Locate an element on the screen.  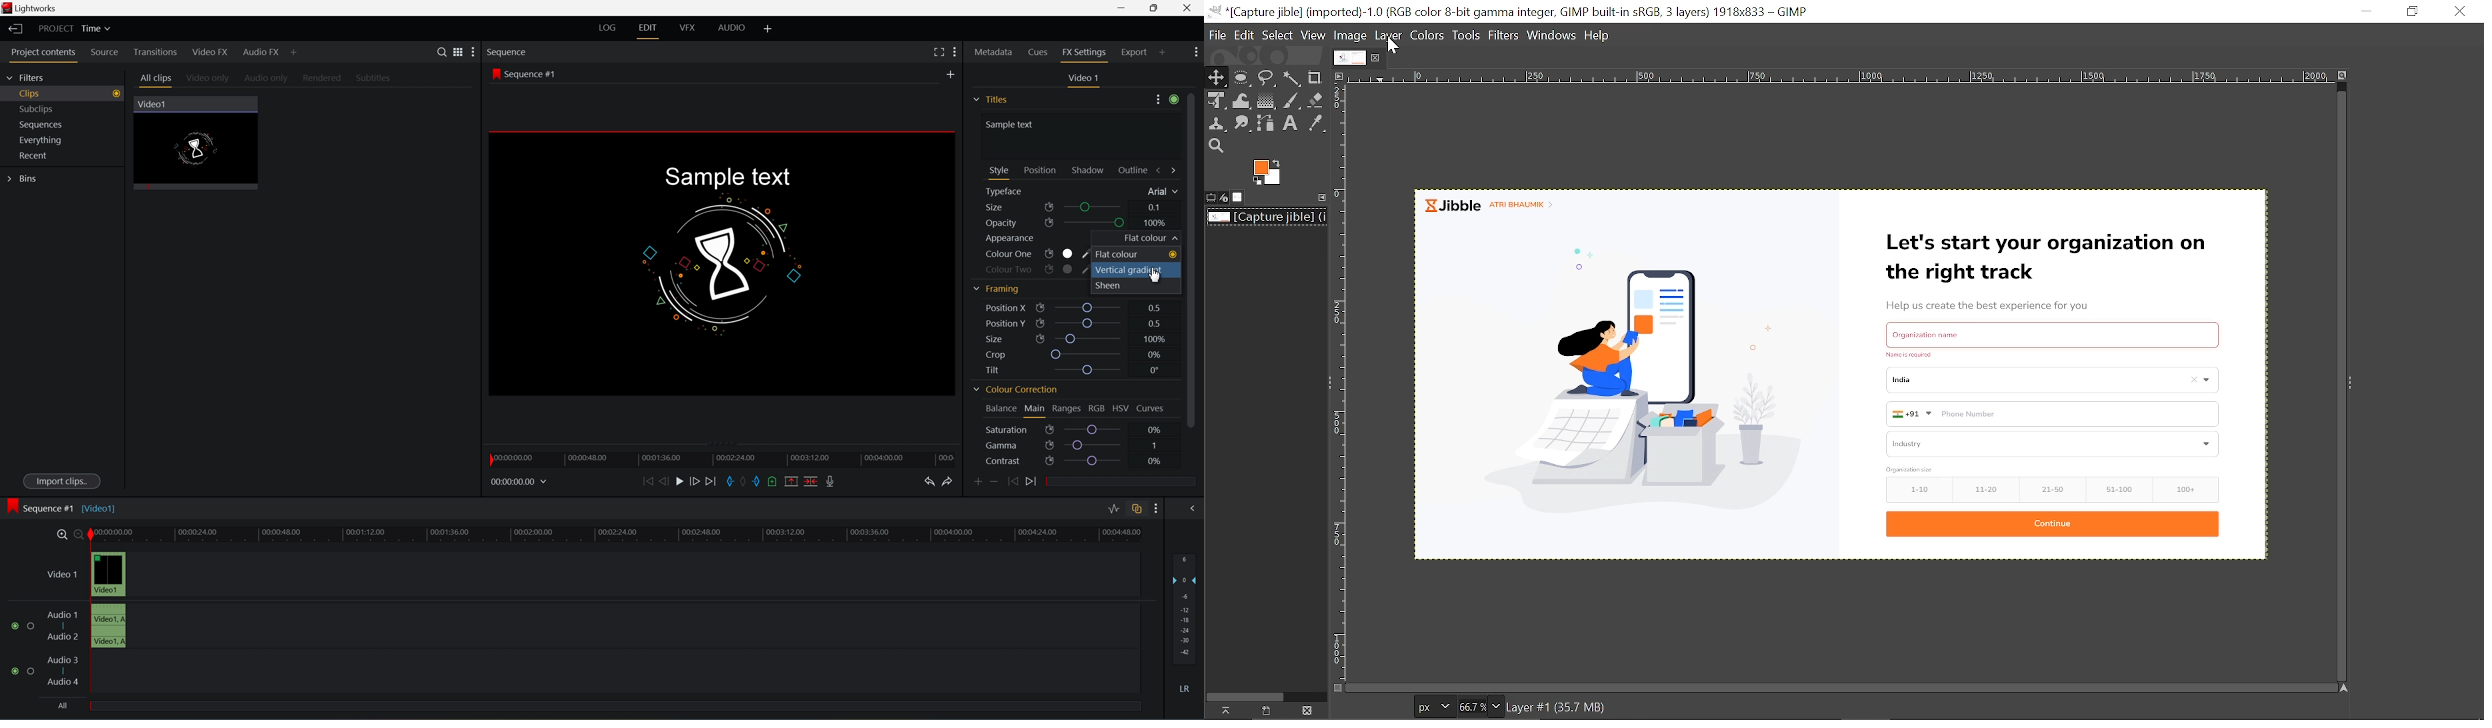
Video FX is located at coordinates (212, 52).